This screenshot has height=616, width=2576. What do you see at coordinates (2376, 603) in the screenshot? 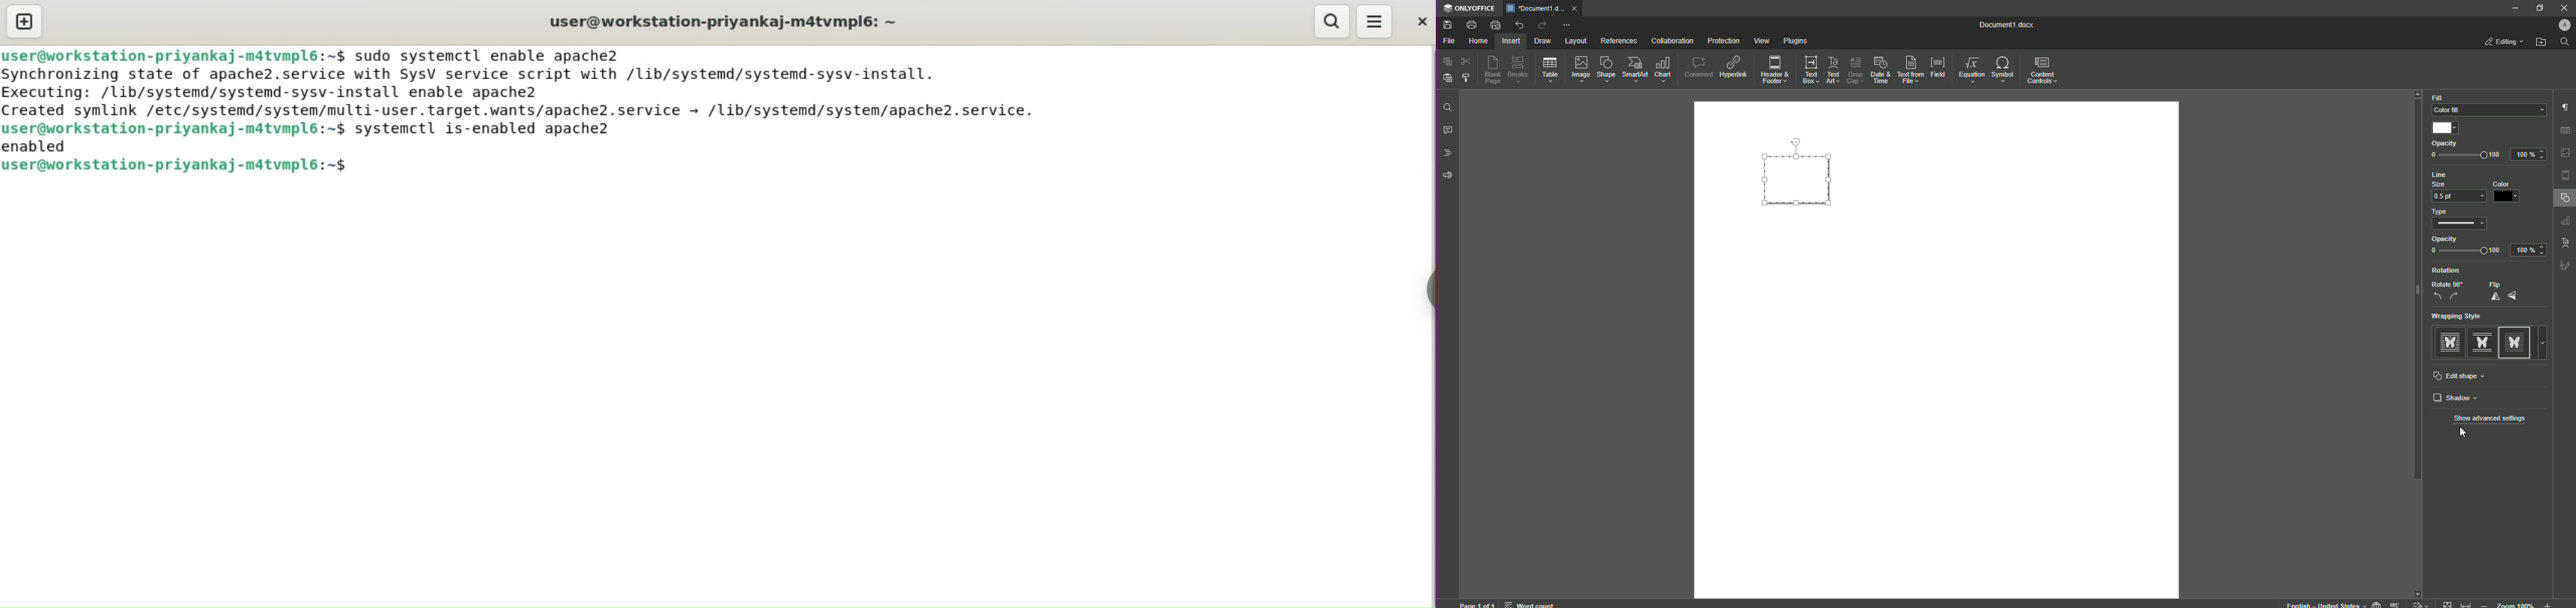
I see `set document language` at bounding box center [2376, 603].